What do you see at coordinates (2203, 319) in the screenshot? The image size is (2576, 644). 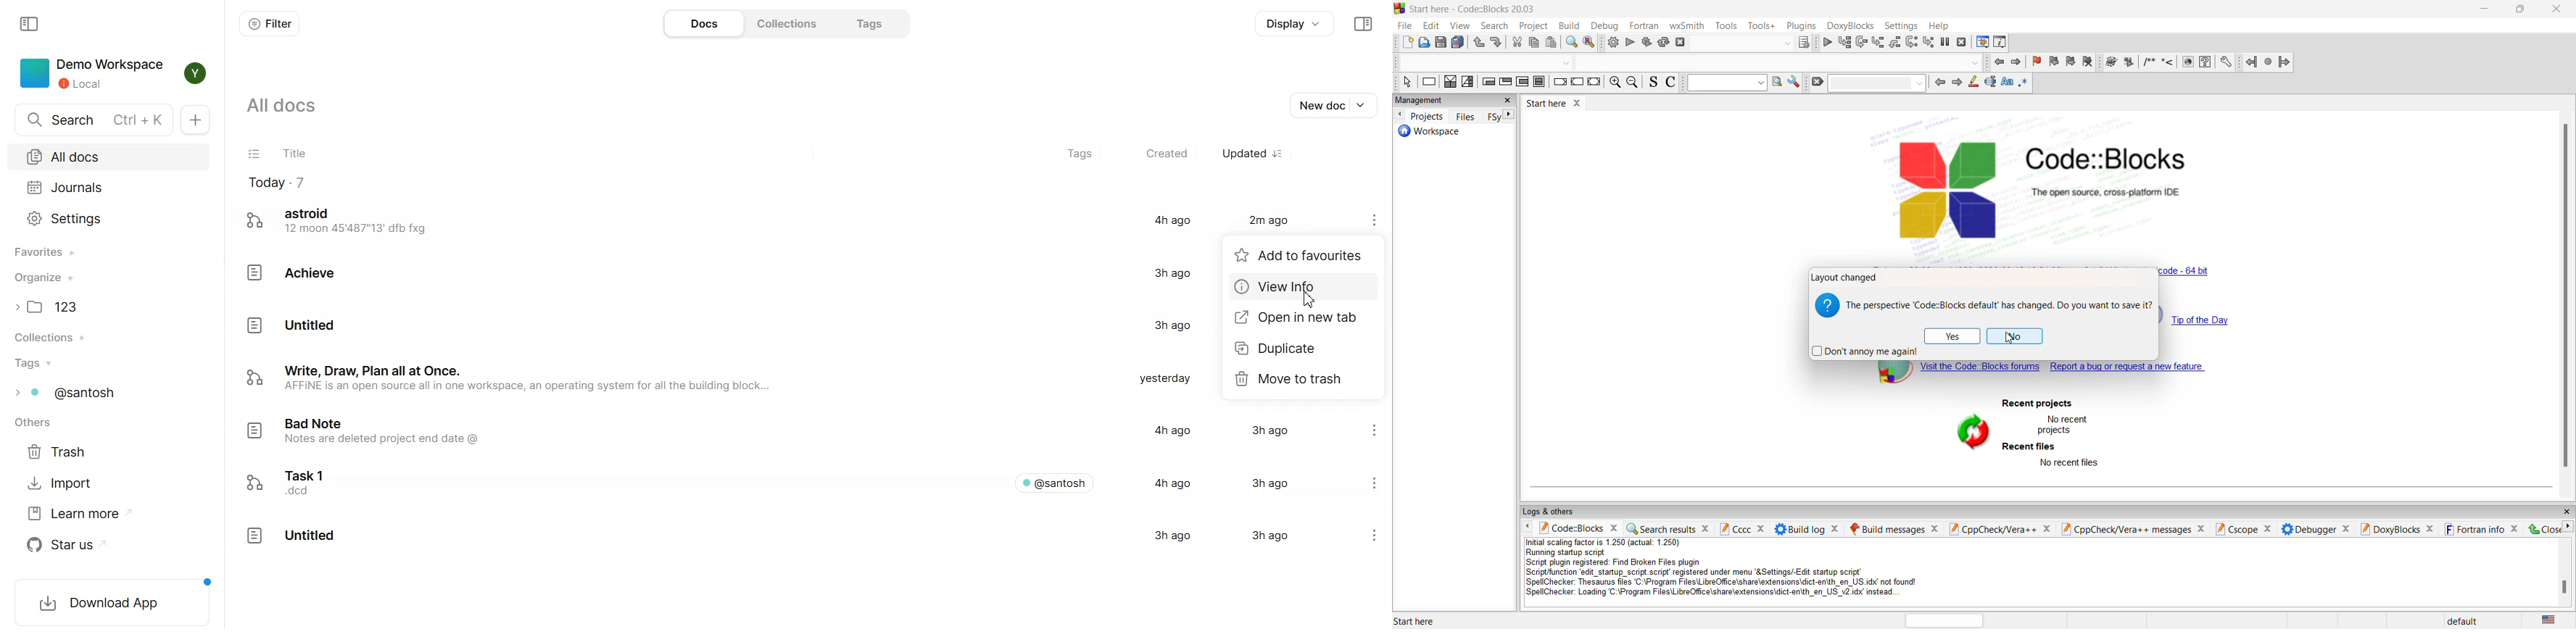 I see `tip of the day` at bounding box center [2203, 319].